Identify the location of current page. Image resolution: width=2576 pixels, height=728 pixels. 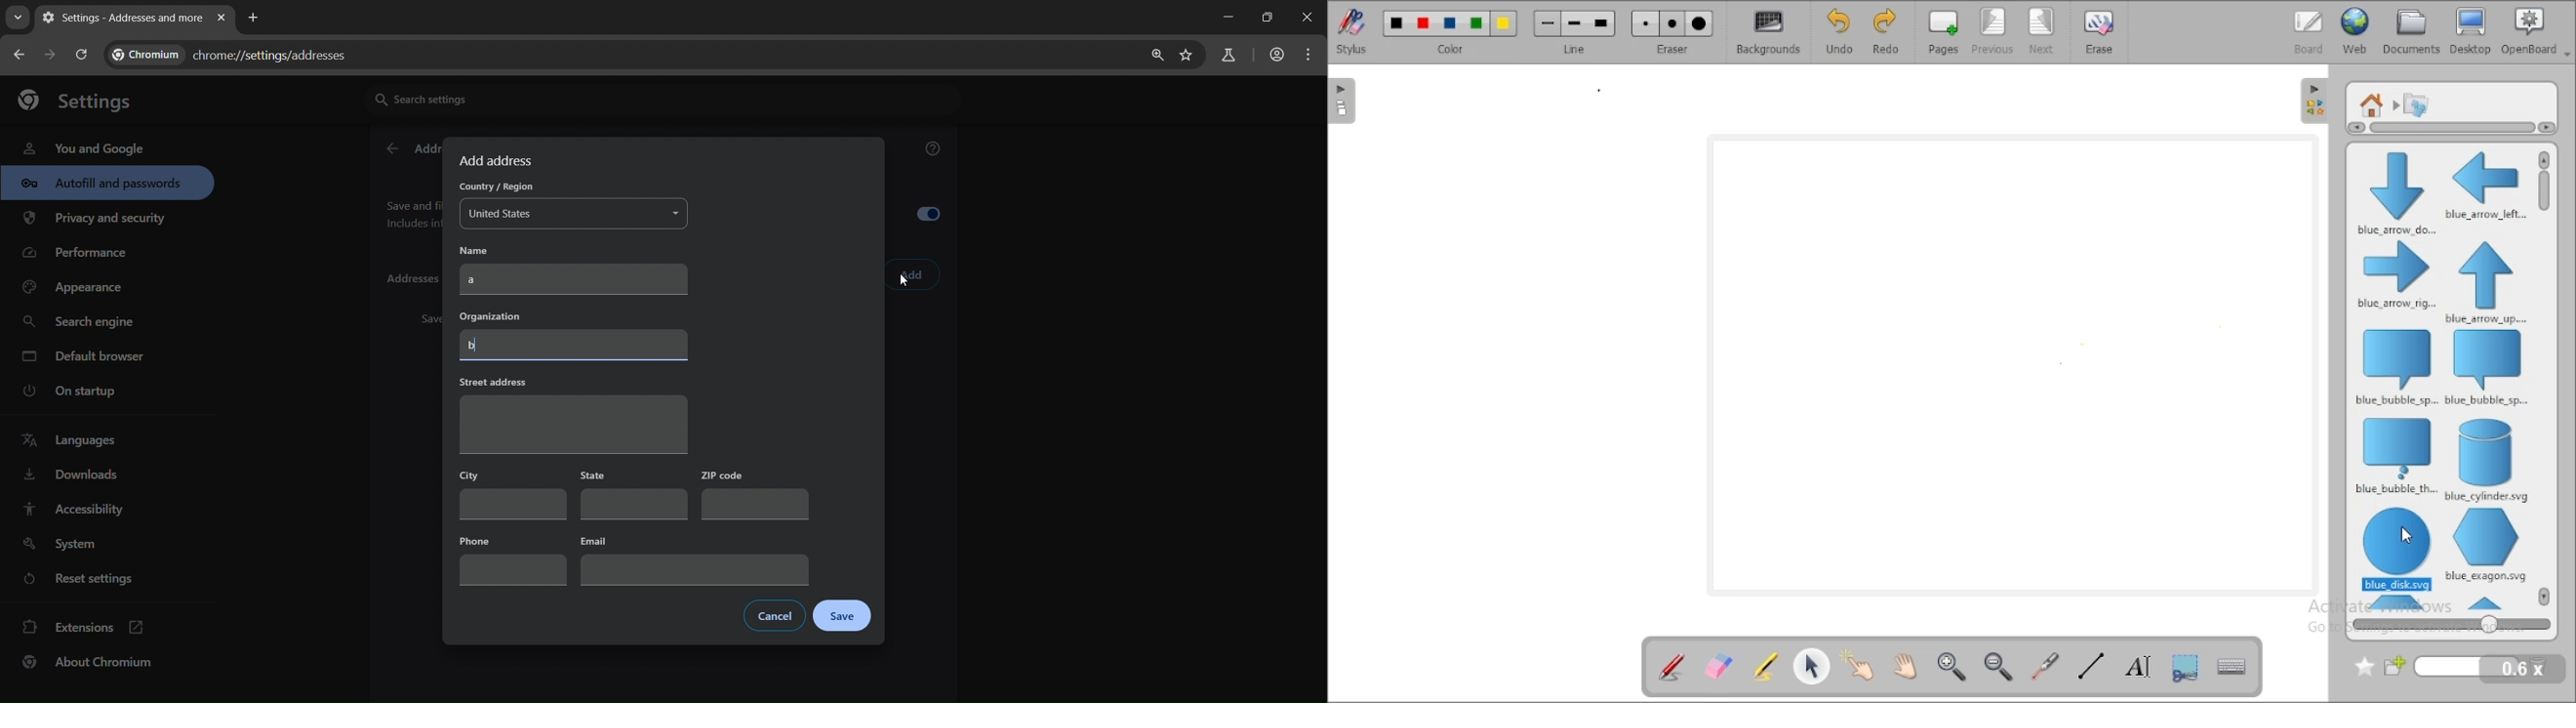
(120, 17).